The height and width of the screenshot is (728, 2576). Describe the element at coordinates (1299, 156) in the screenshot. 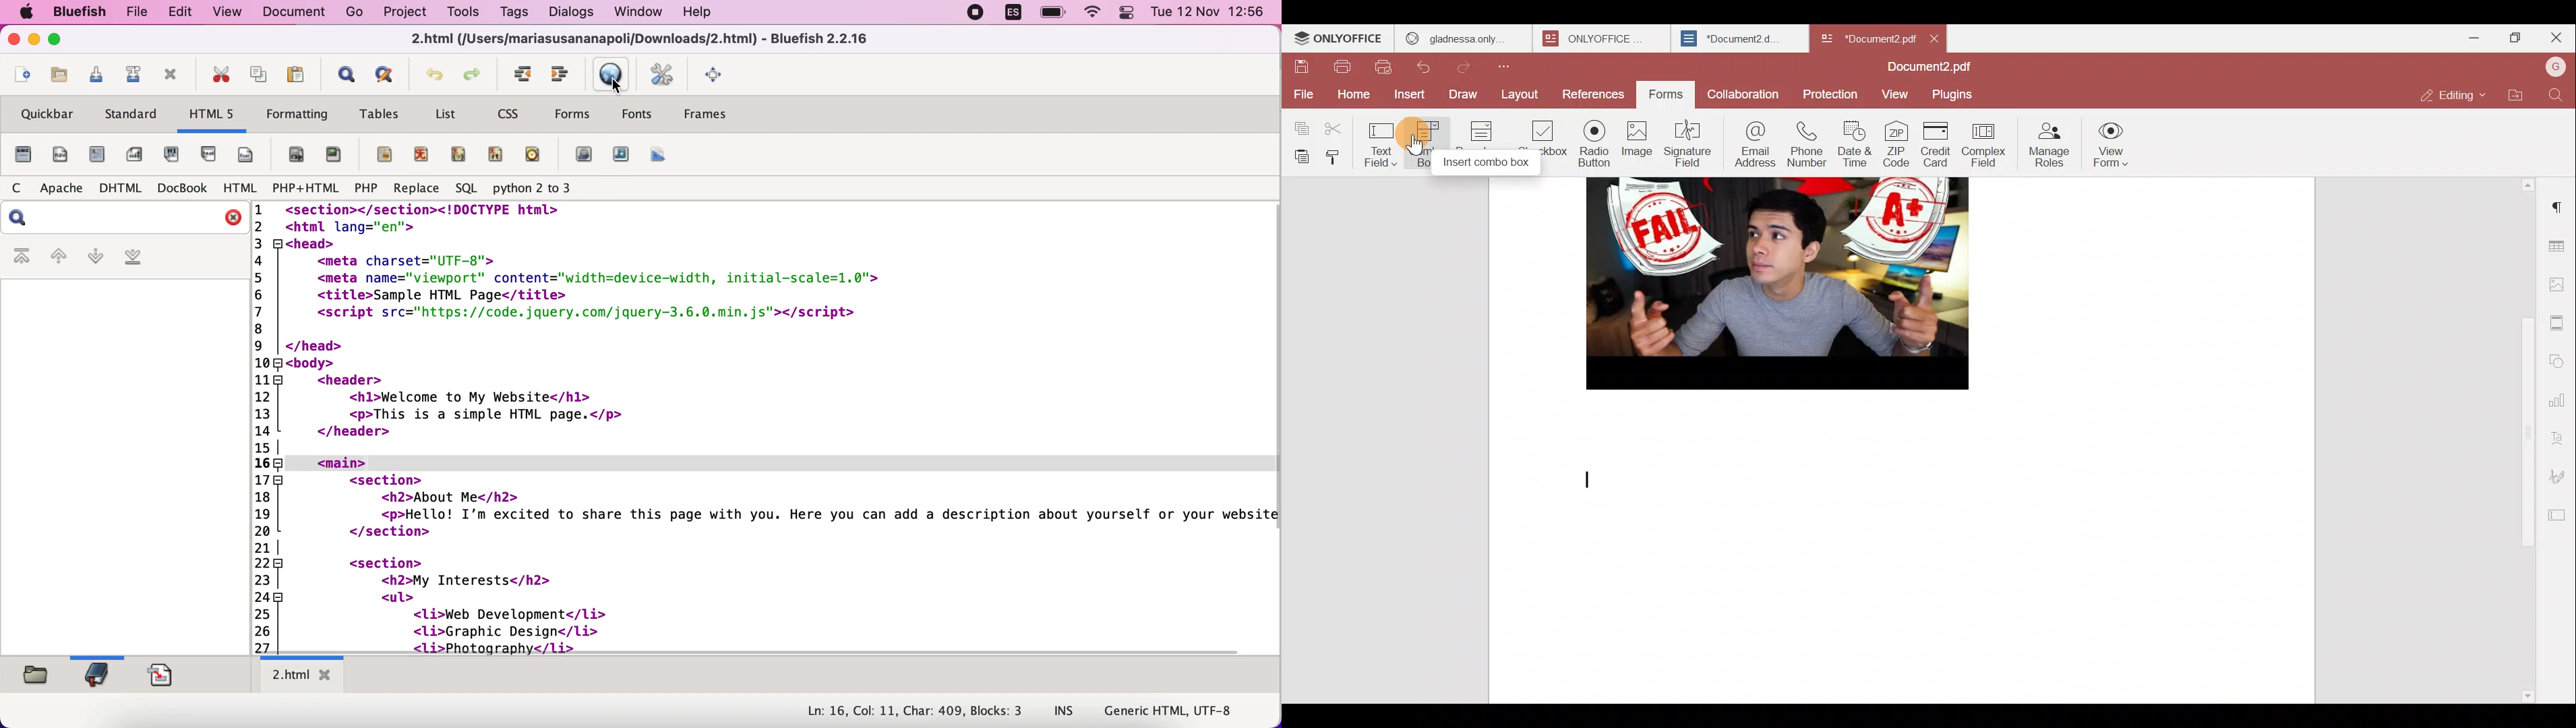

I see `Paste` at that location.